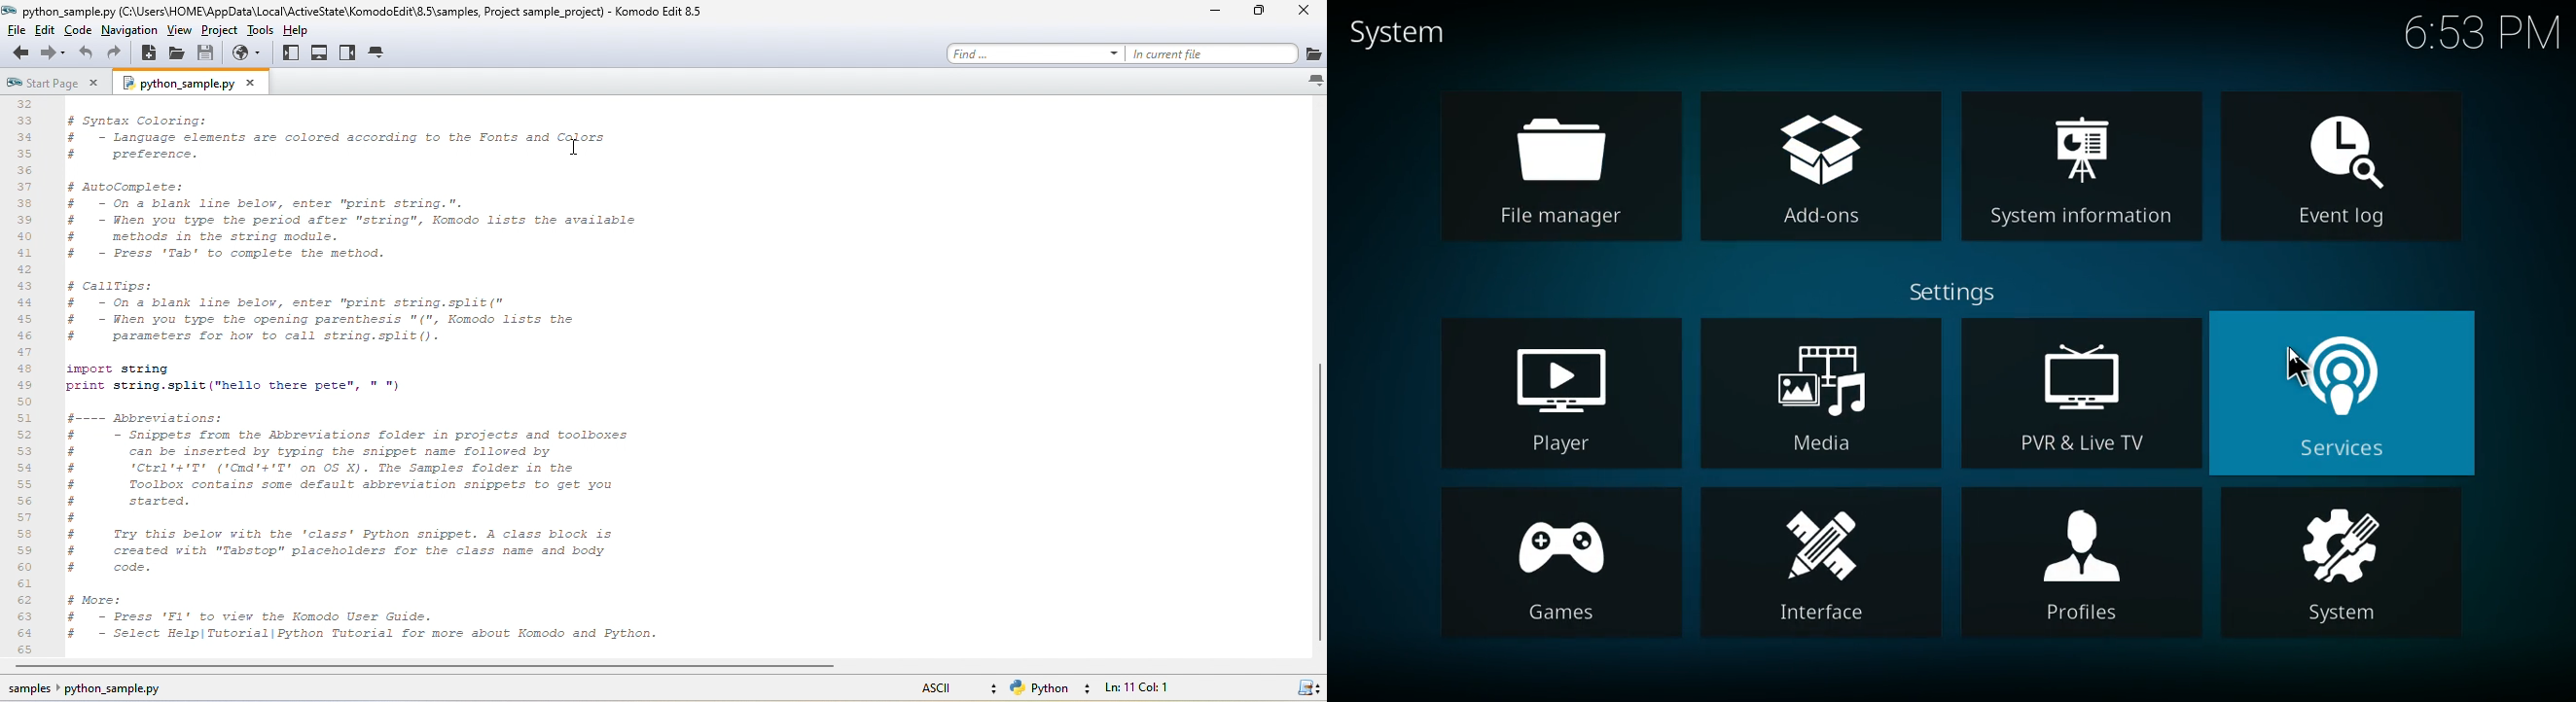 The height and width of the screenshot is (728, 2576). Describe the element at coordinates (1823, 394) in the screenshot. I see `media` at that location.